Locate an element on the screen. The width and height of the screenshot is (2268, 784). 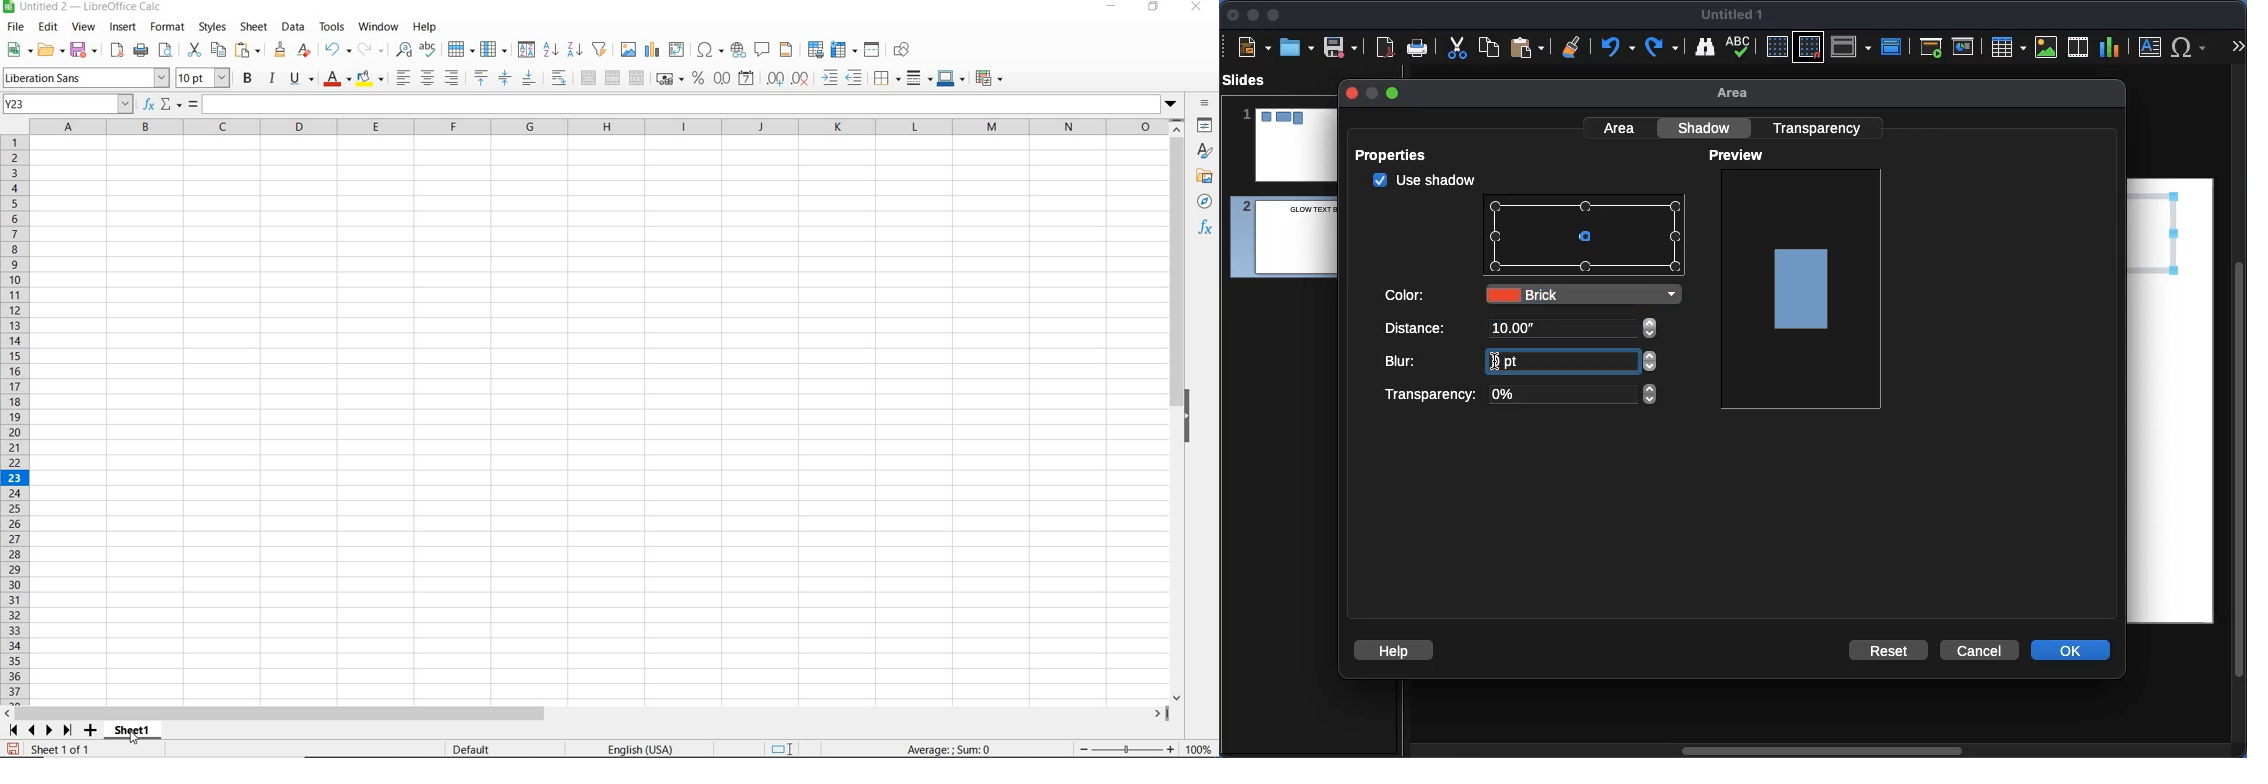
COLUMN is located at coordinates (496, 50).